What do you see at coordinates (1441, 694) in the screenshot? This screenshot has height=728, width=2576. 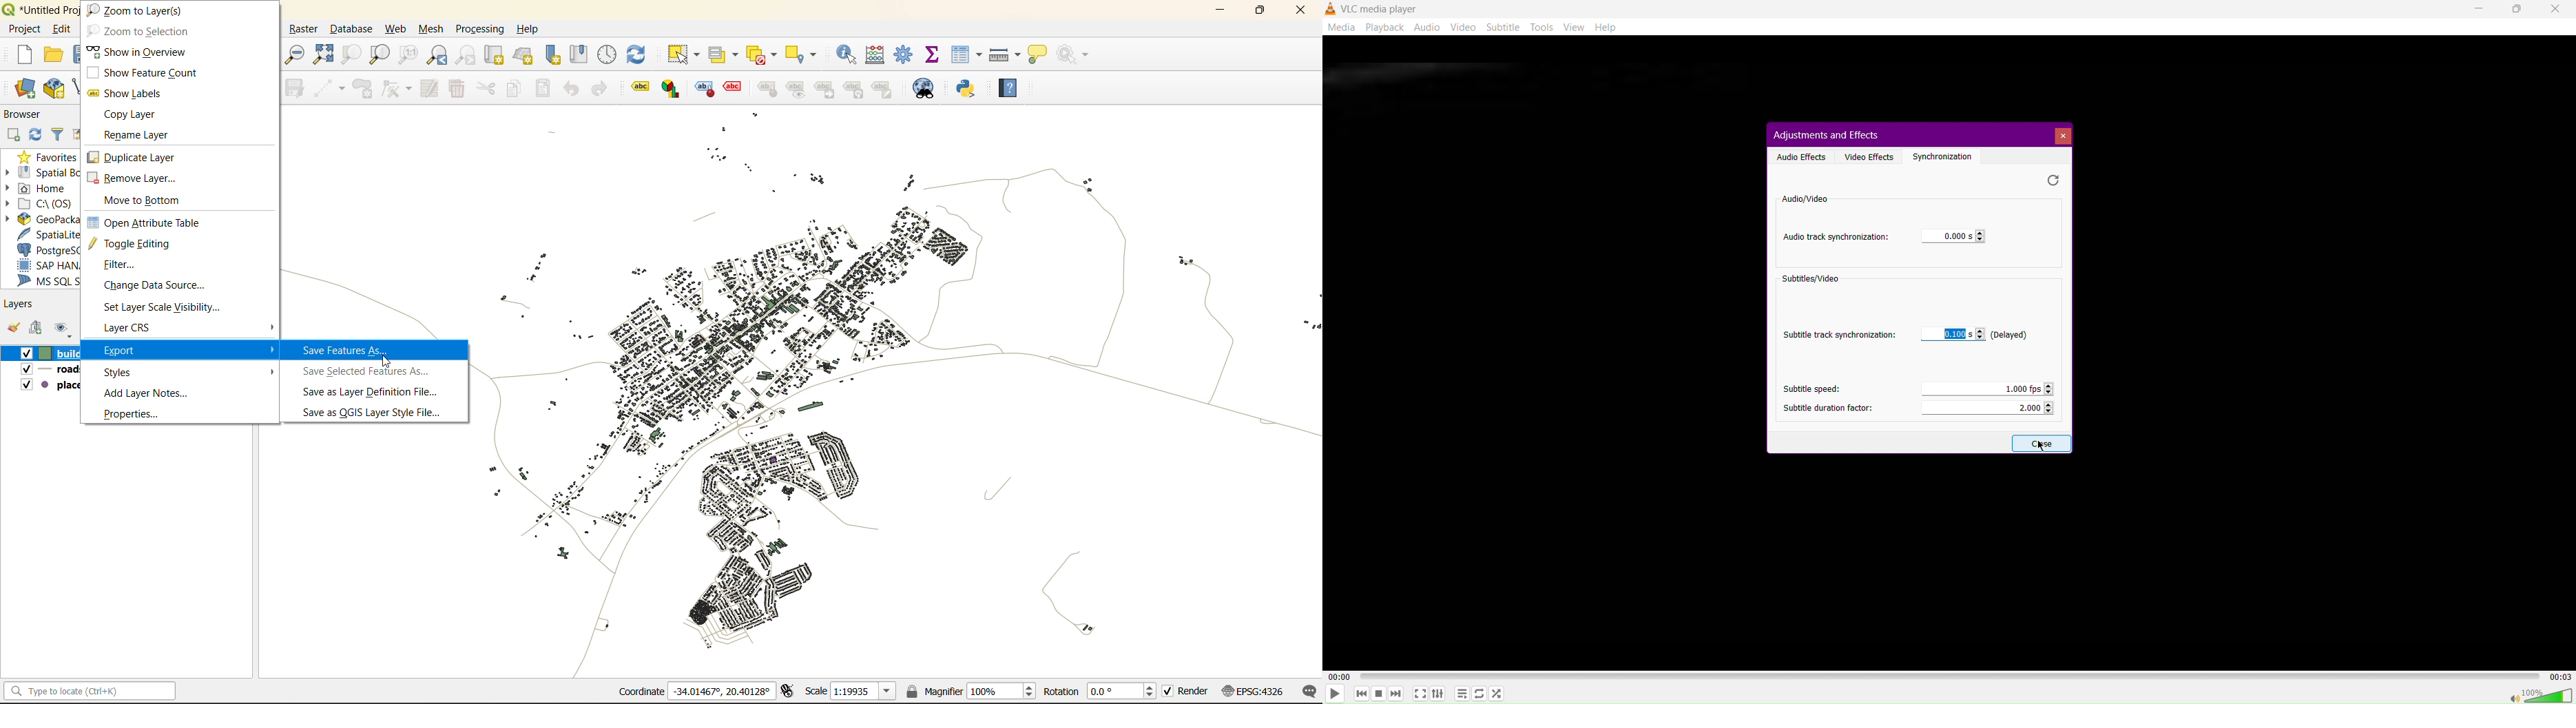 I see `Extended Settings` at bounding box center [1441, 694].